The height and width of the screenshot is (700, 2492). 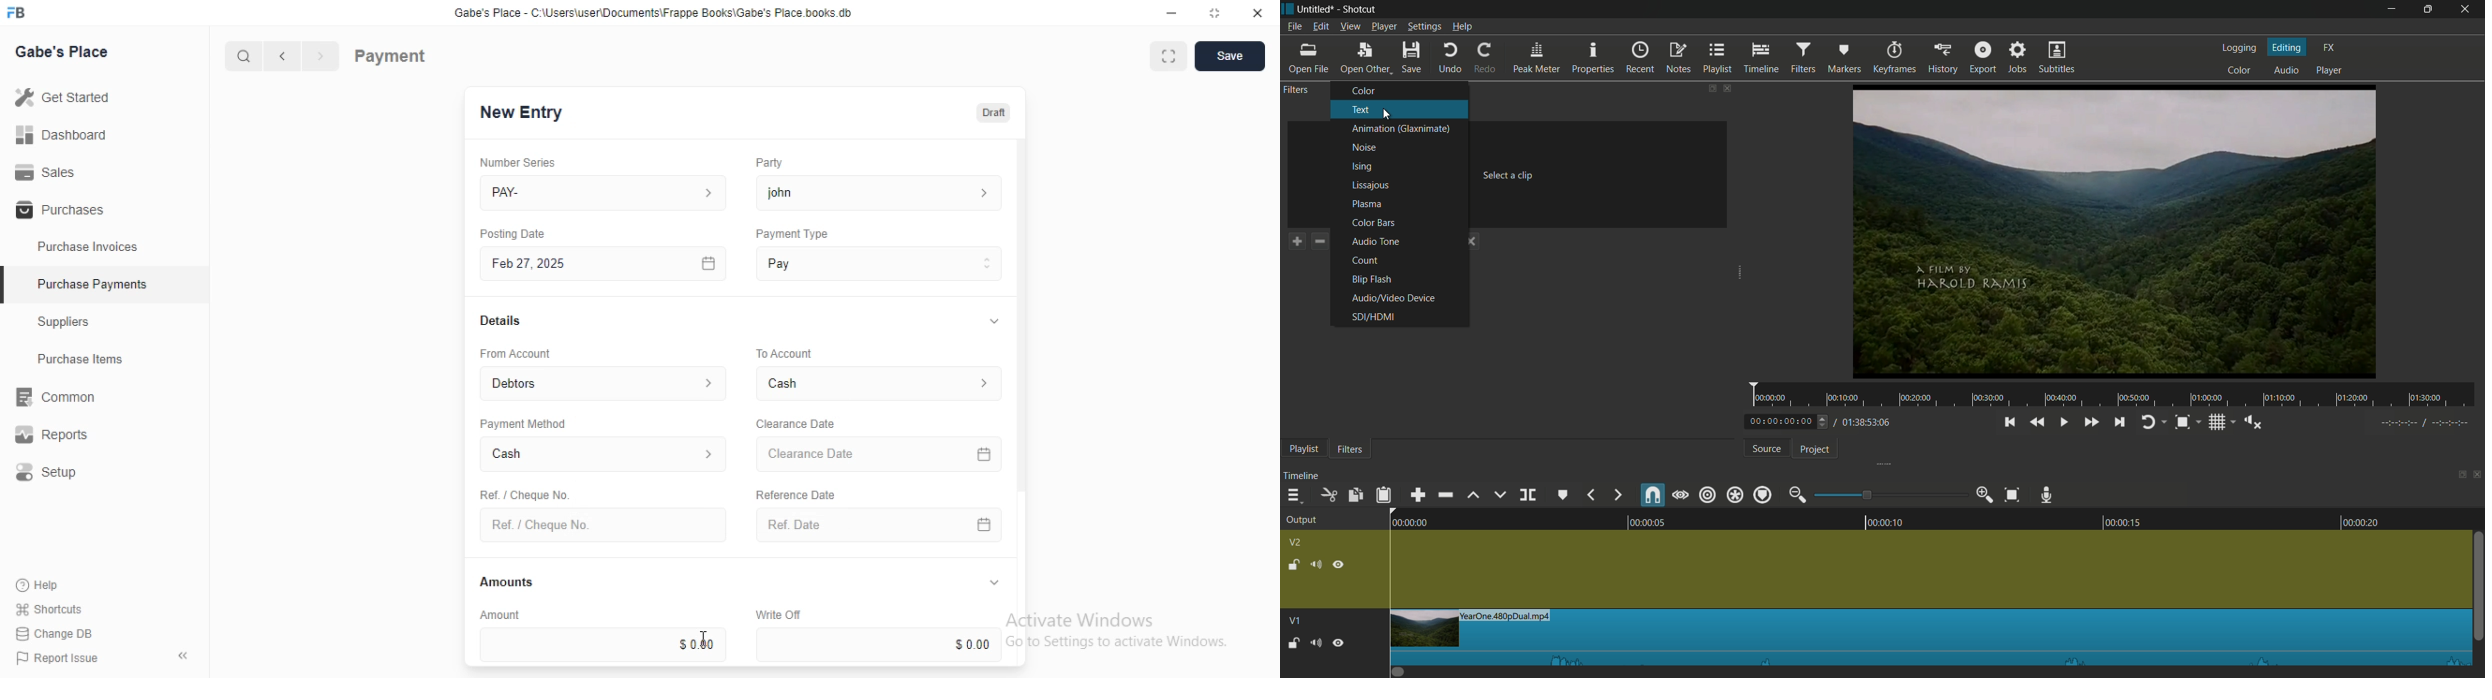 What do you see at coordinates (1500, 495) in the screenshot?
I see `overwrite` at bounding box center [1500, 495].